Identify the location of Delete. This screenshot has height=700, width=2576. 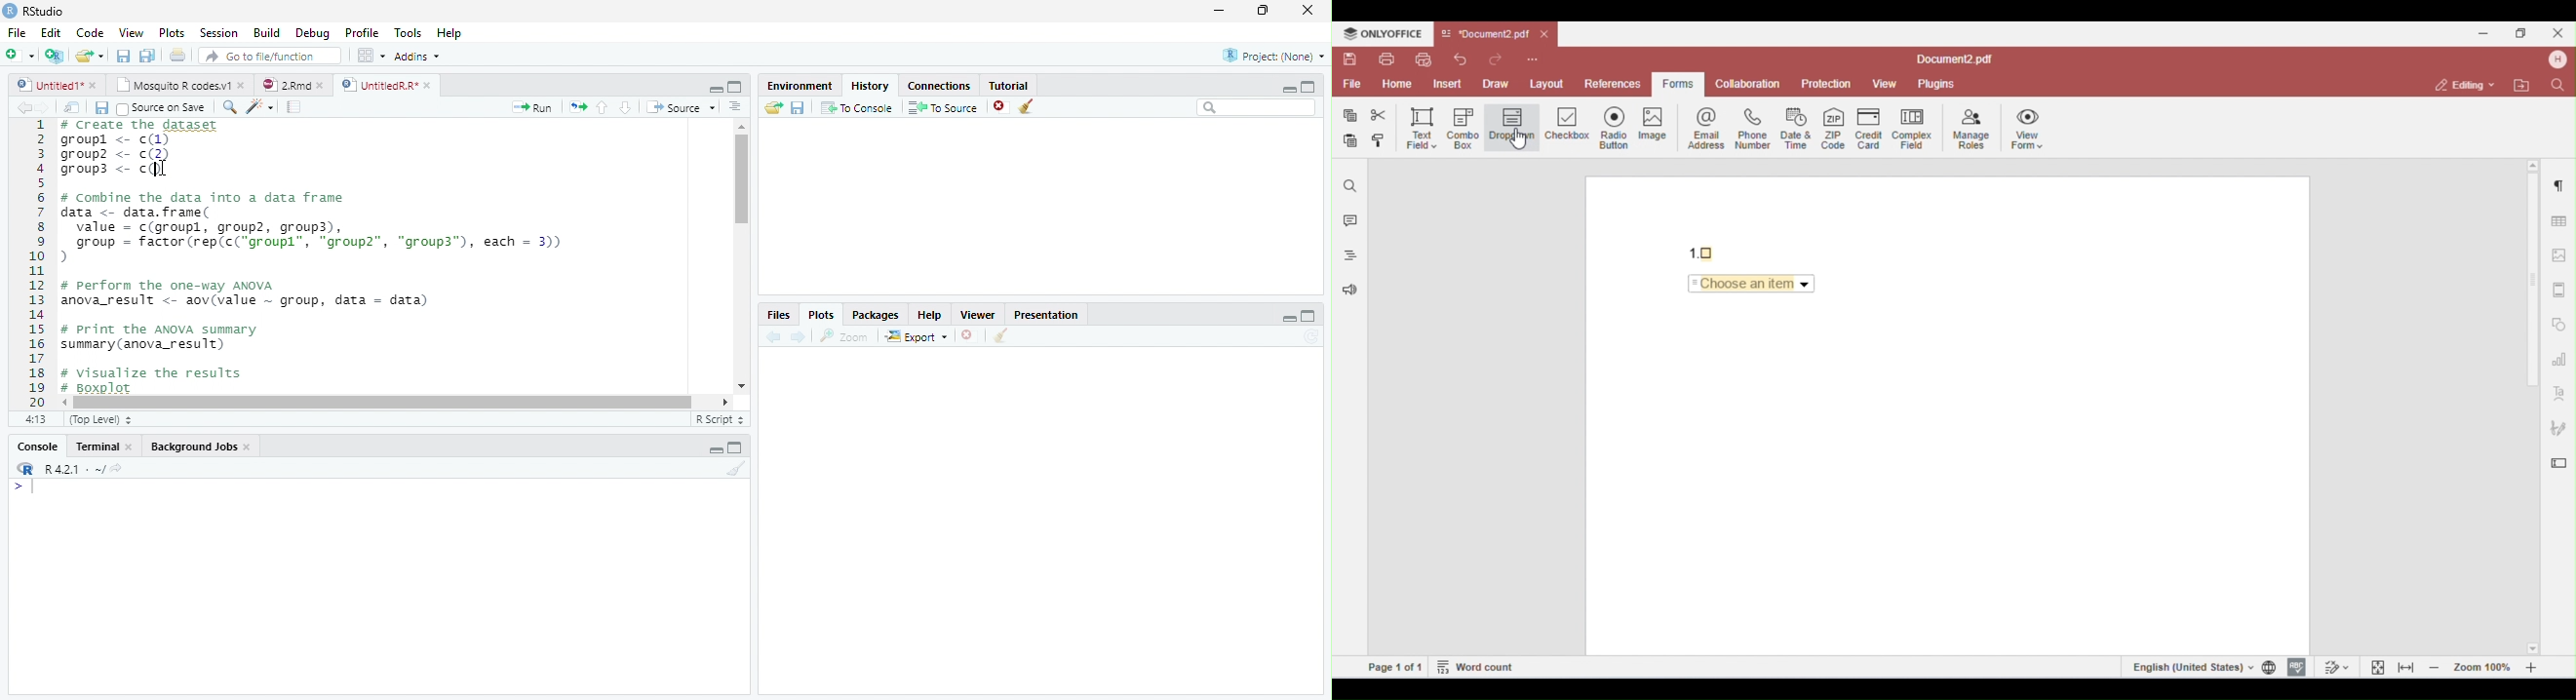
(968, 336).